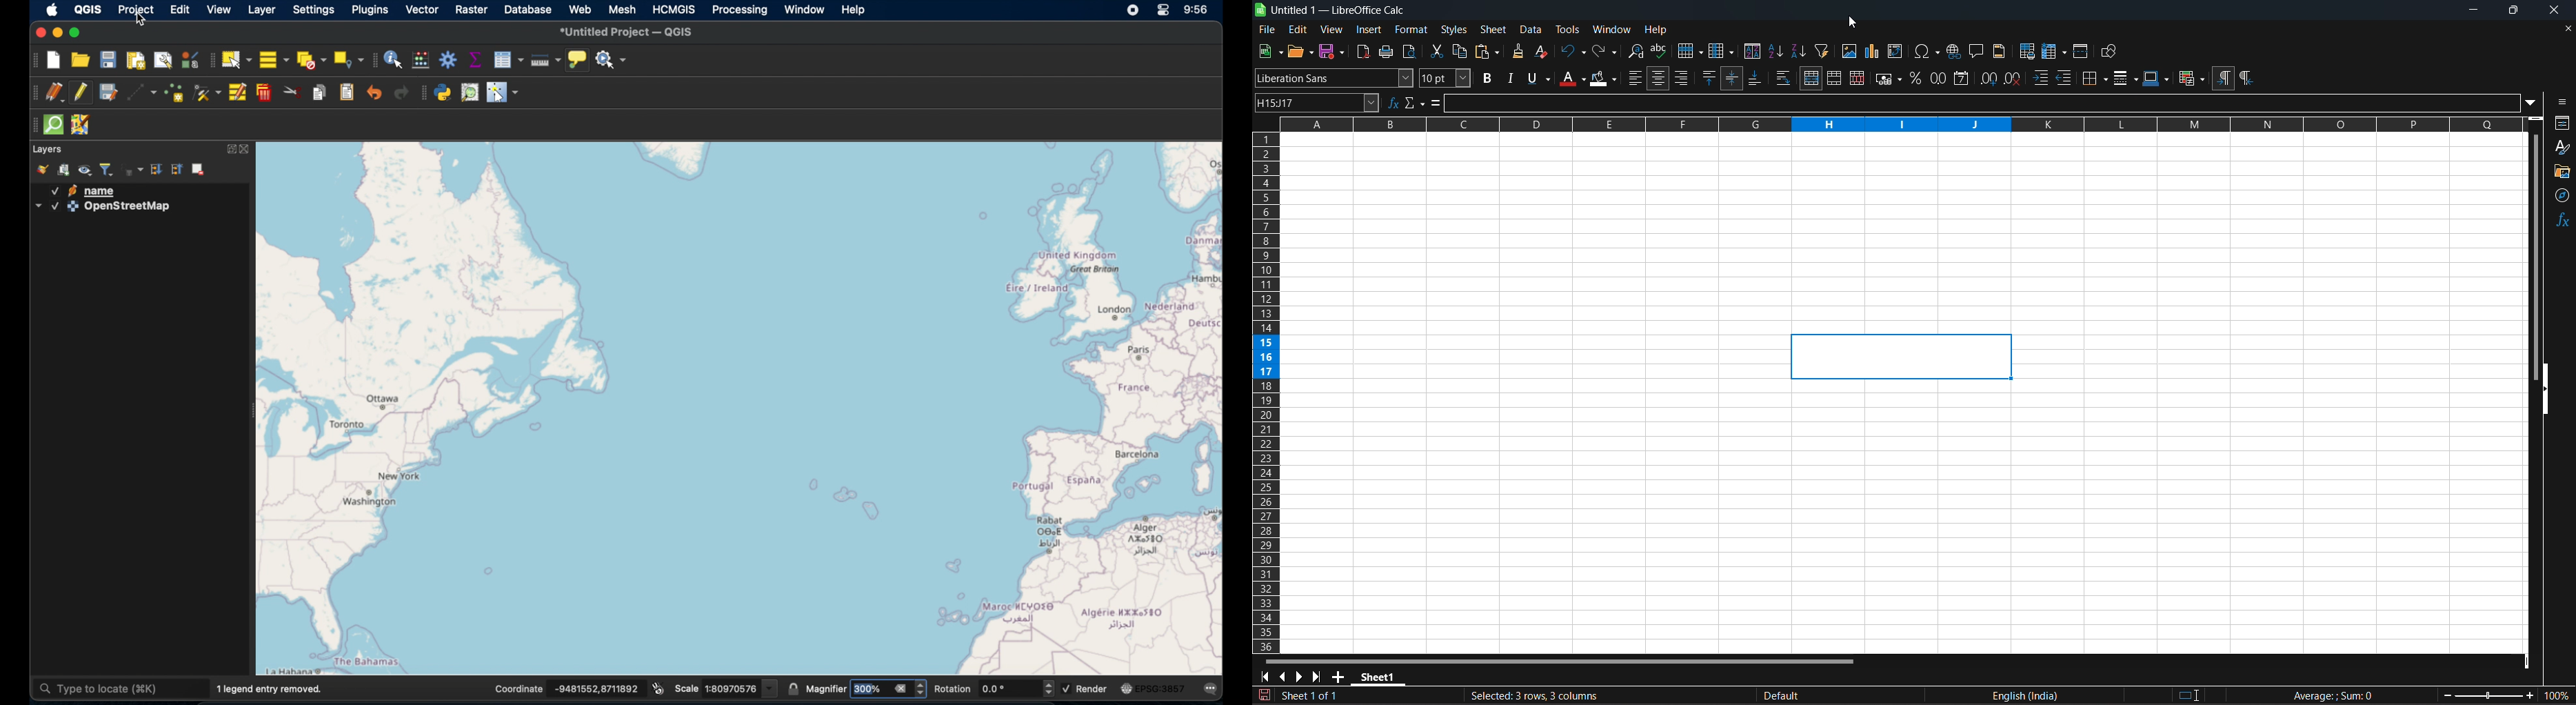 The width and height of the screenshot is (2576, 728). I want to click on row, so click(1689, 50).